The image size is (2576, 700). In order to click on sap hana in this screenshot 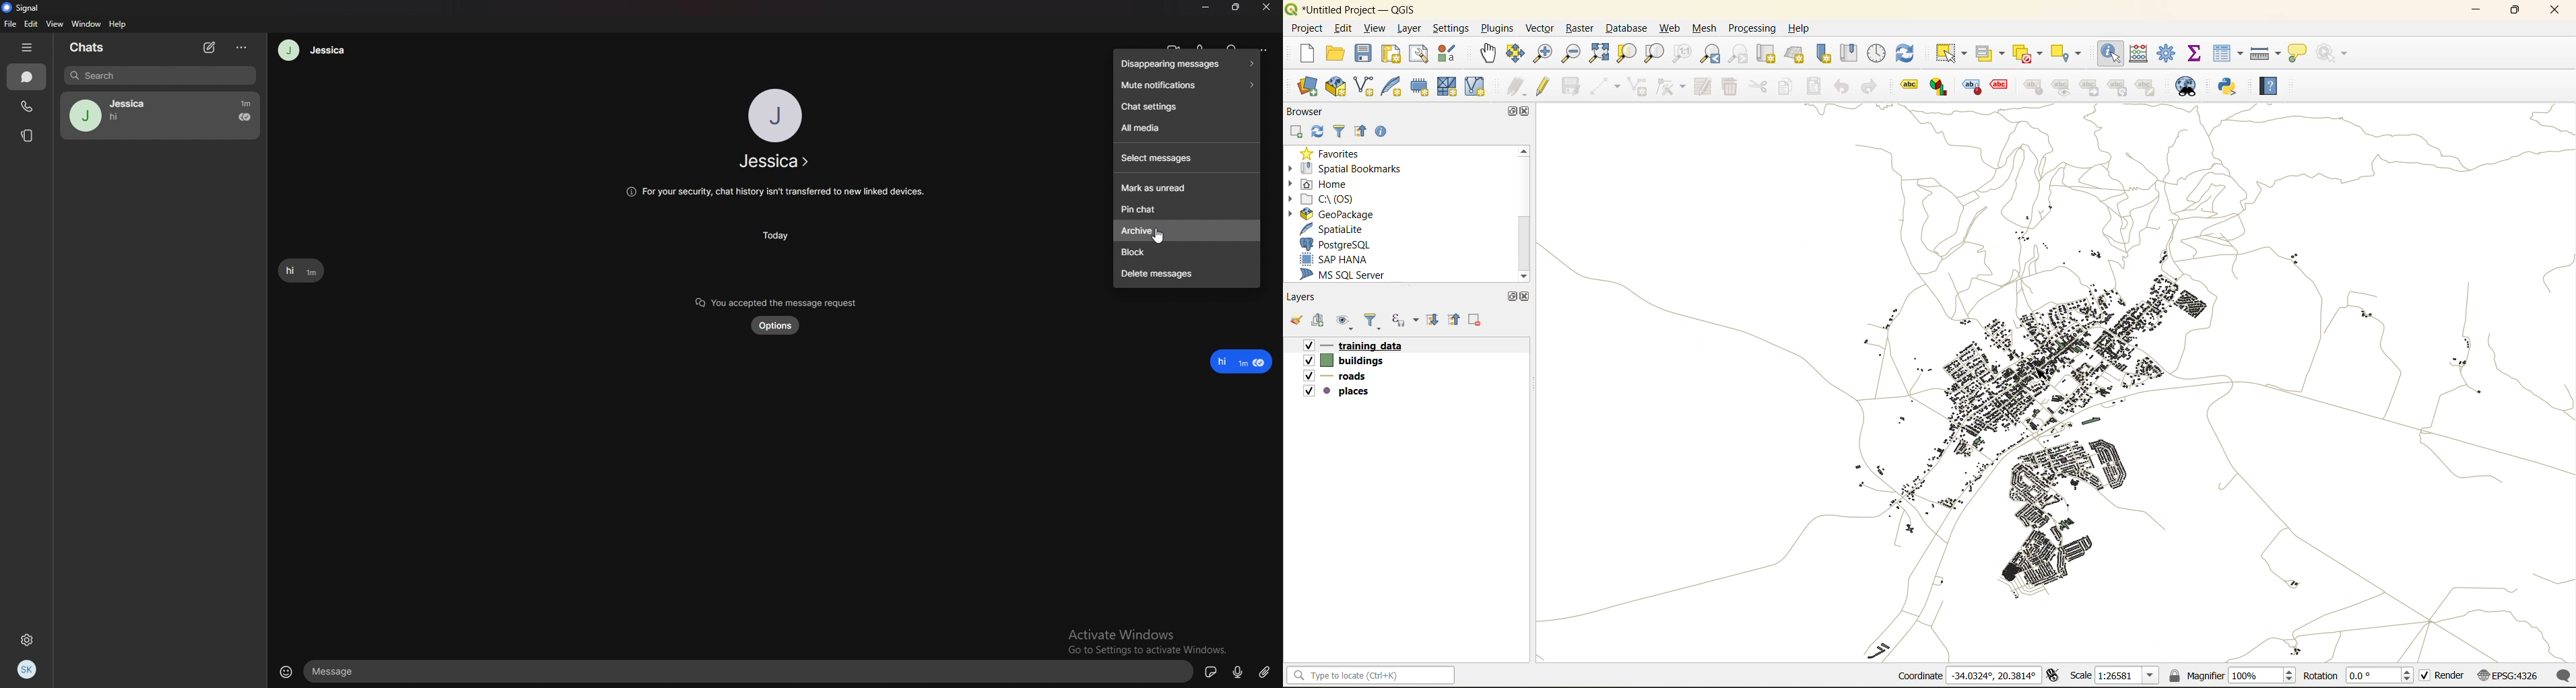, I will do `click(1346, 260)`.